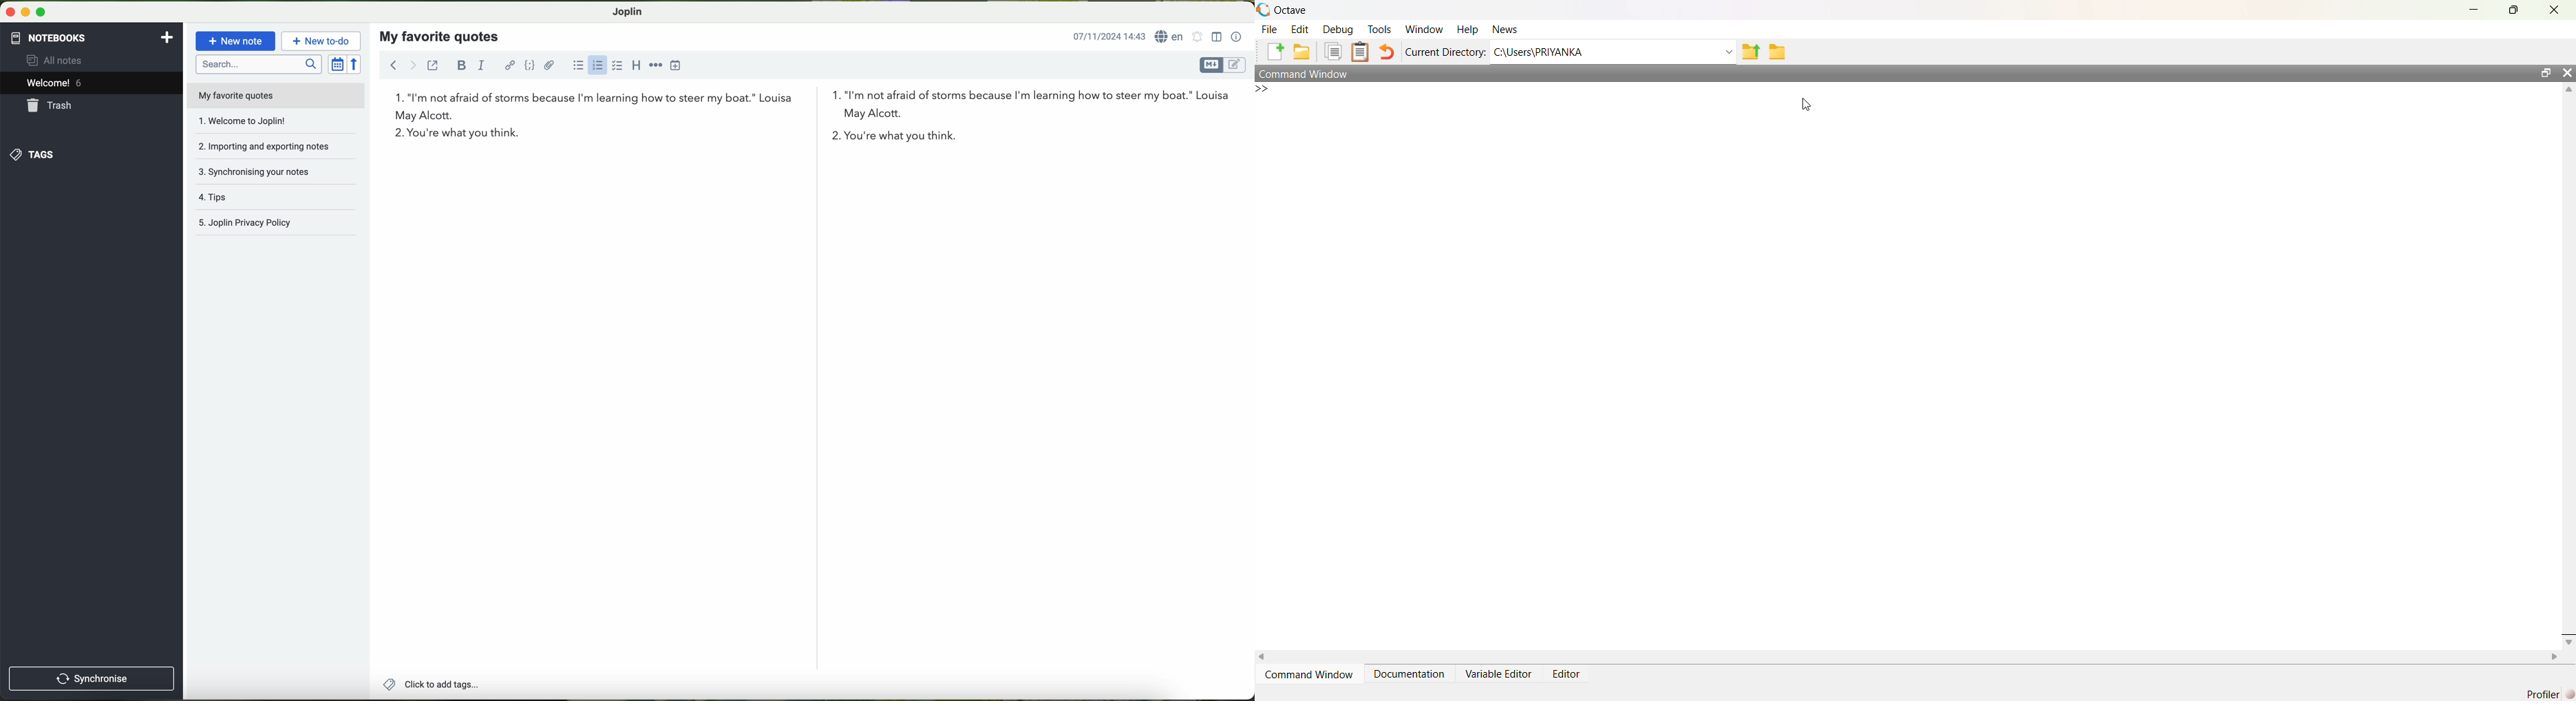 Image resolution: width=2576 pixels, height=728 pixels. I want to click on set alarm, so click(1197, 38).